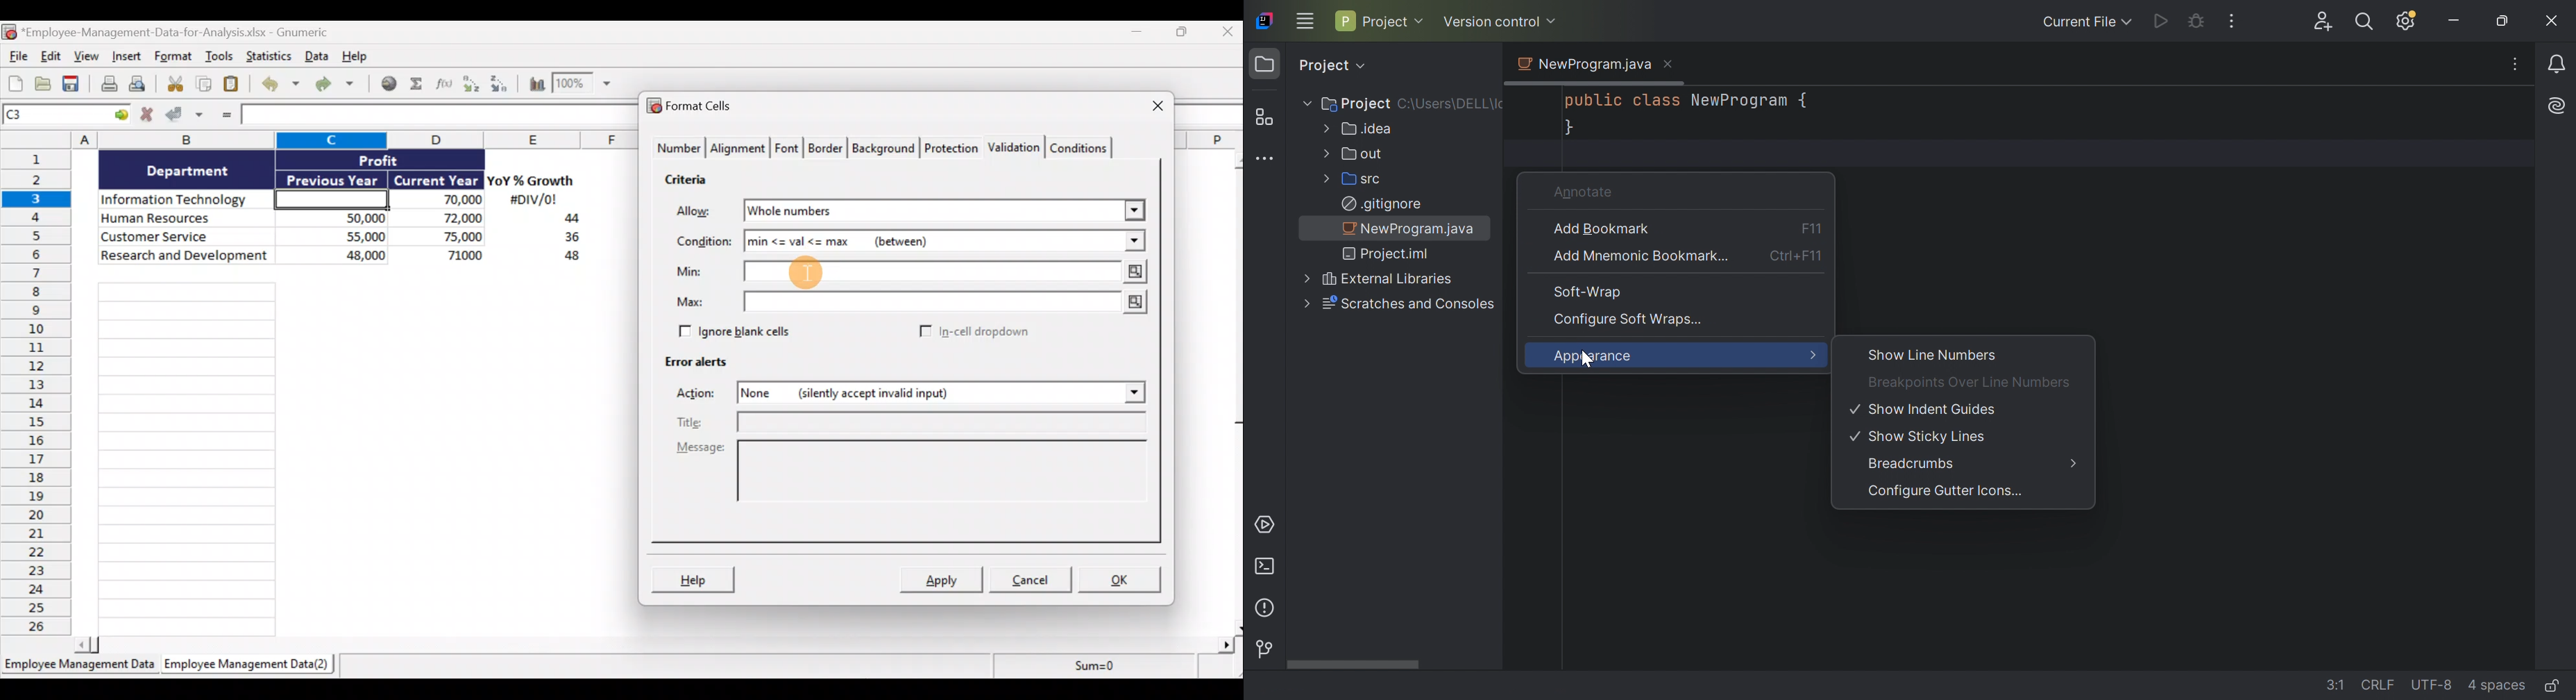 Image resolution: width=2576 pixels, height=700 pixels. Describe the element at coordinates (16, 58) in the screenshot. I see `File` at that location.